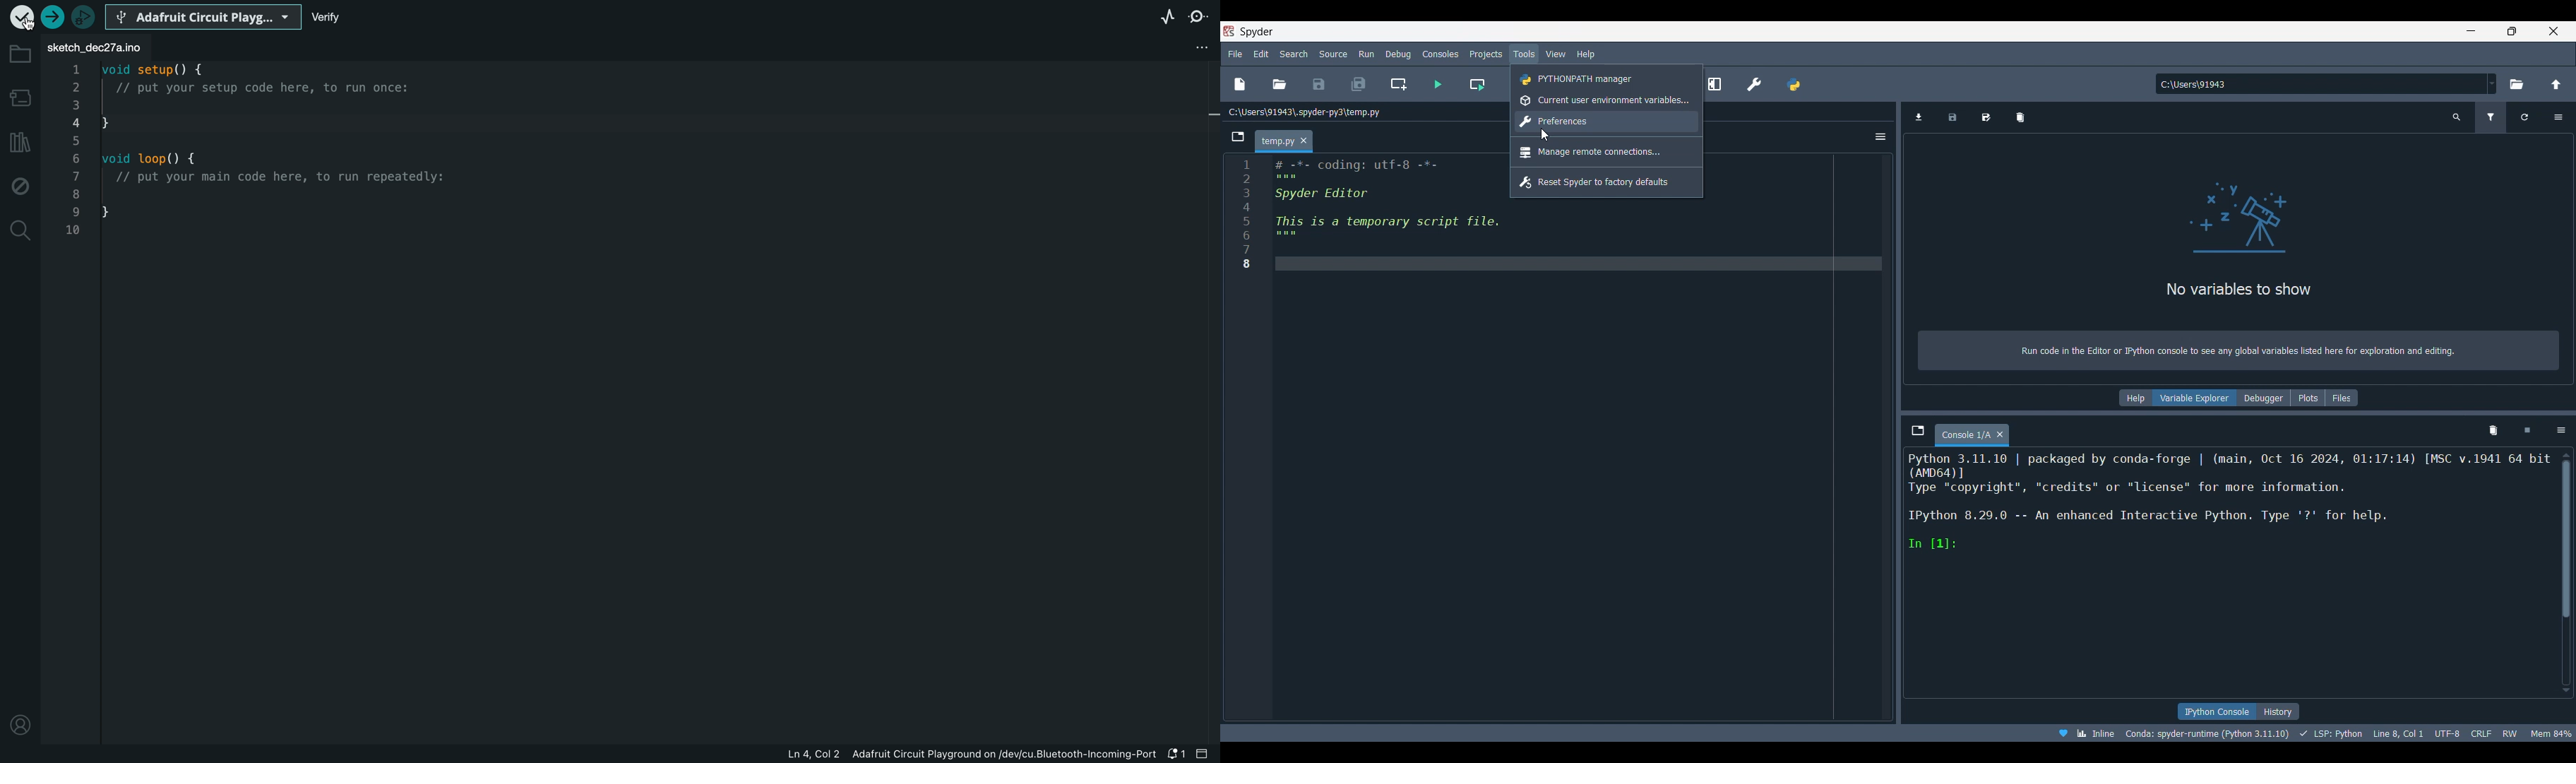 This screenshot has height=784, width=2576. Describe the element at coordinates (2205, 732) in the screenshot. I see `Conda: spyder-runtime (python 3:11.10)` at that location.